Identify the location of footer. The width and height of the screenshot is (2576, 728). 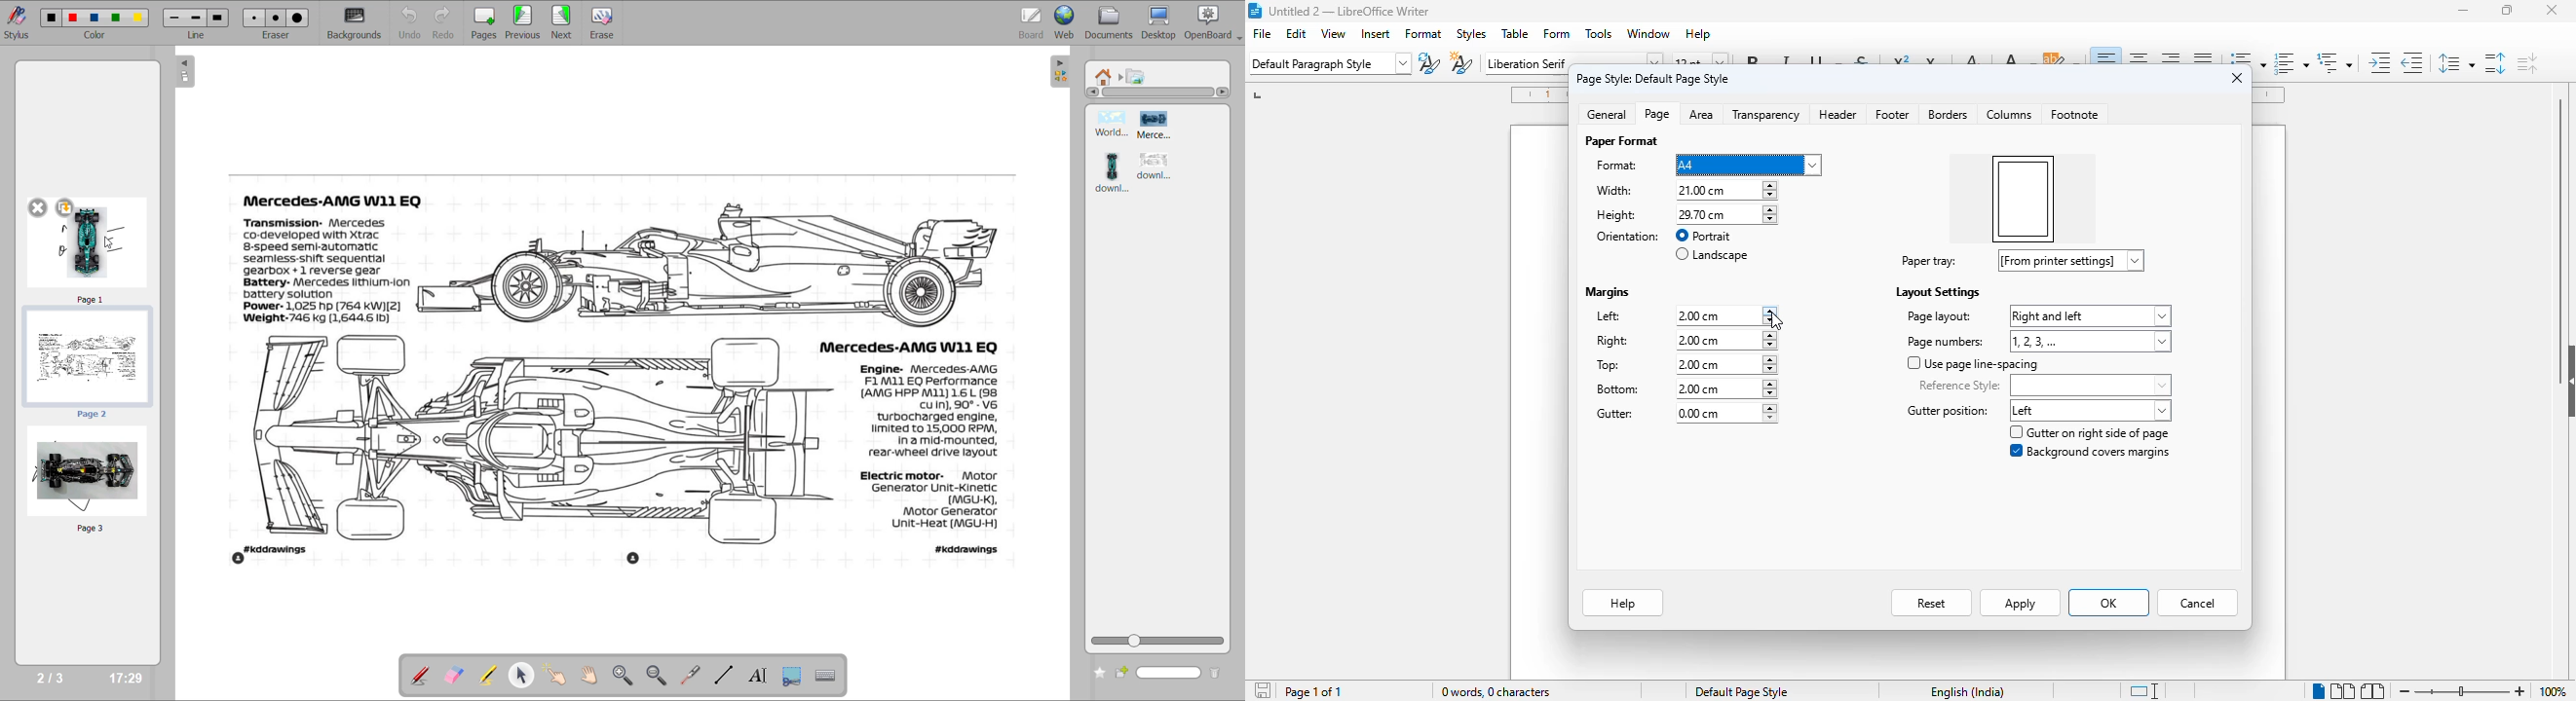
(1891, 114).